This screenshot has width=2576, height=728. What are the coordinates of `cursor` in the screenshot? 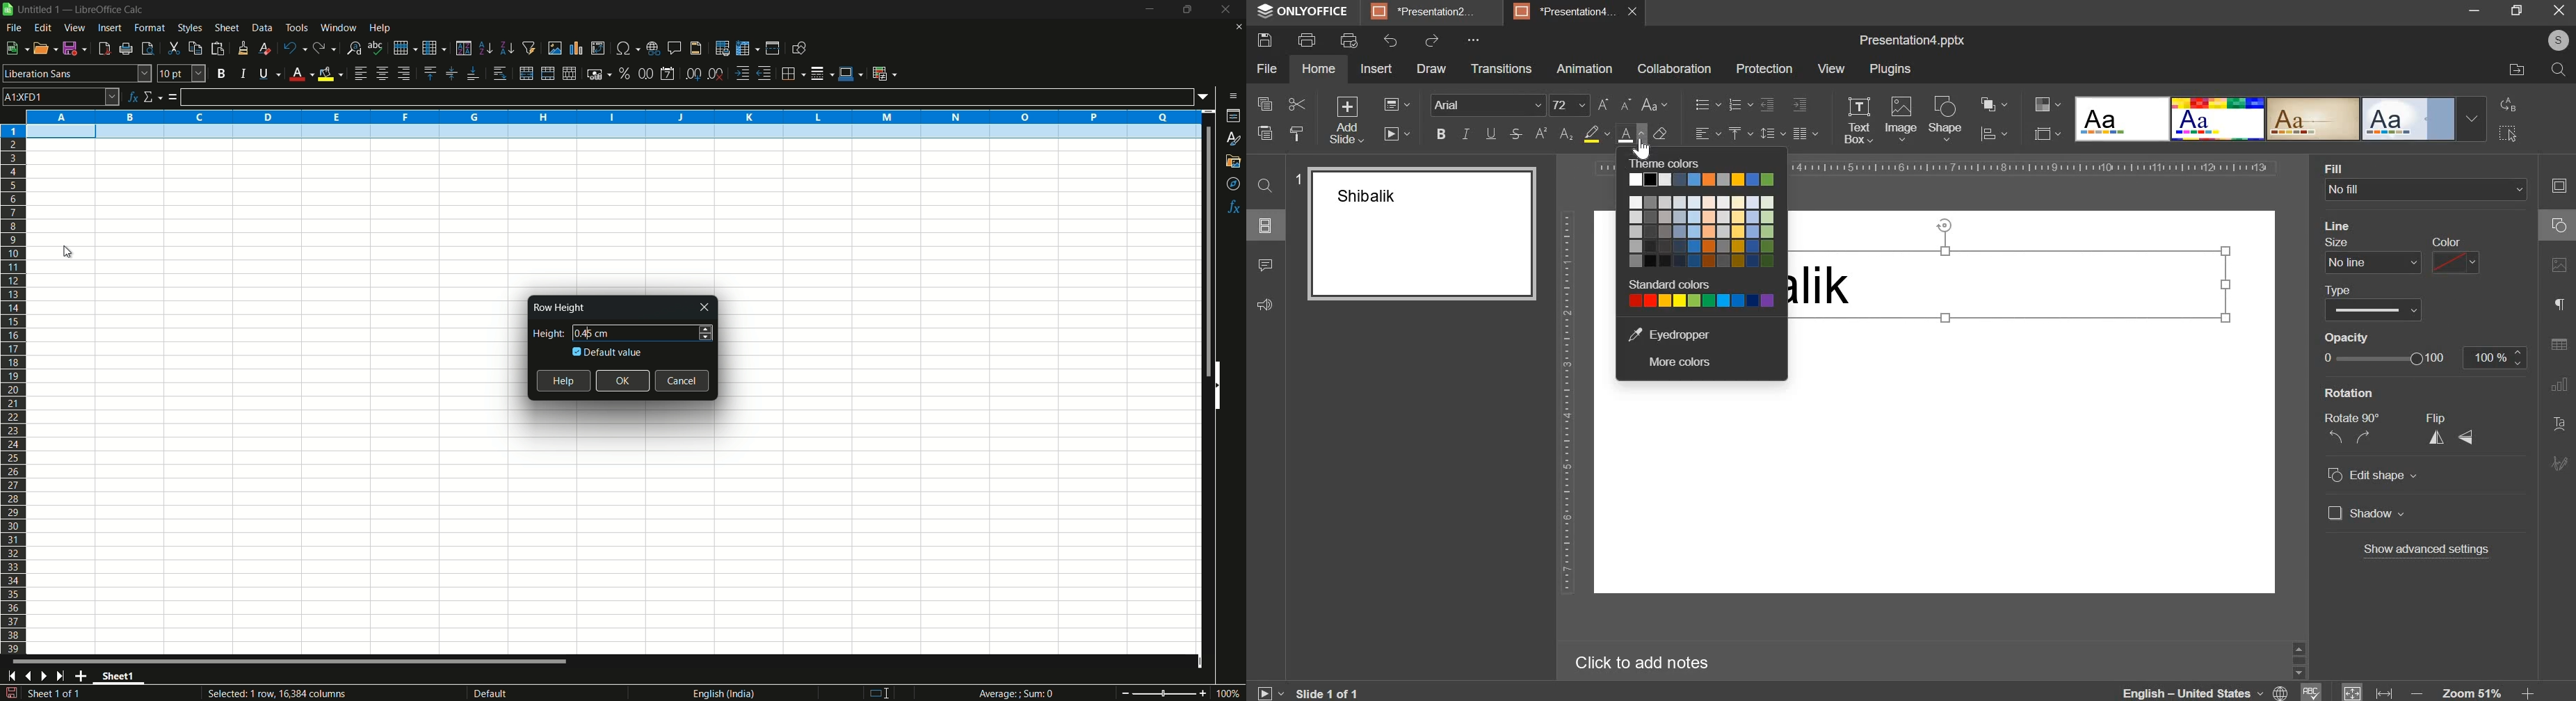 It's located at (73, 253).